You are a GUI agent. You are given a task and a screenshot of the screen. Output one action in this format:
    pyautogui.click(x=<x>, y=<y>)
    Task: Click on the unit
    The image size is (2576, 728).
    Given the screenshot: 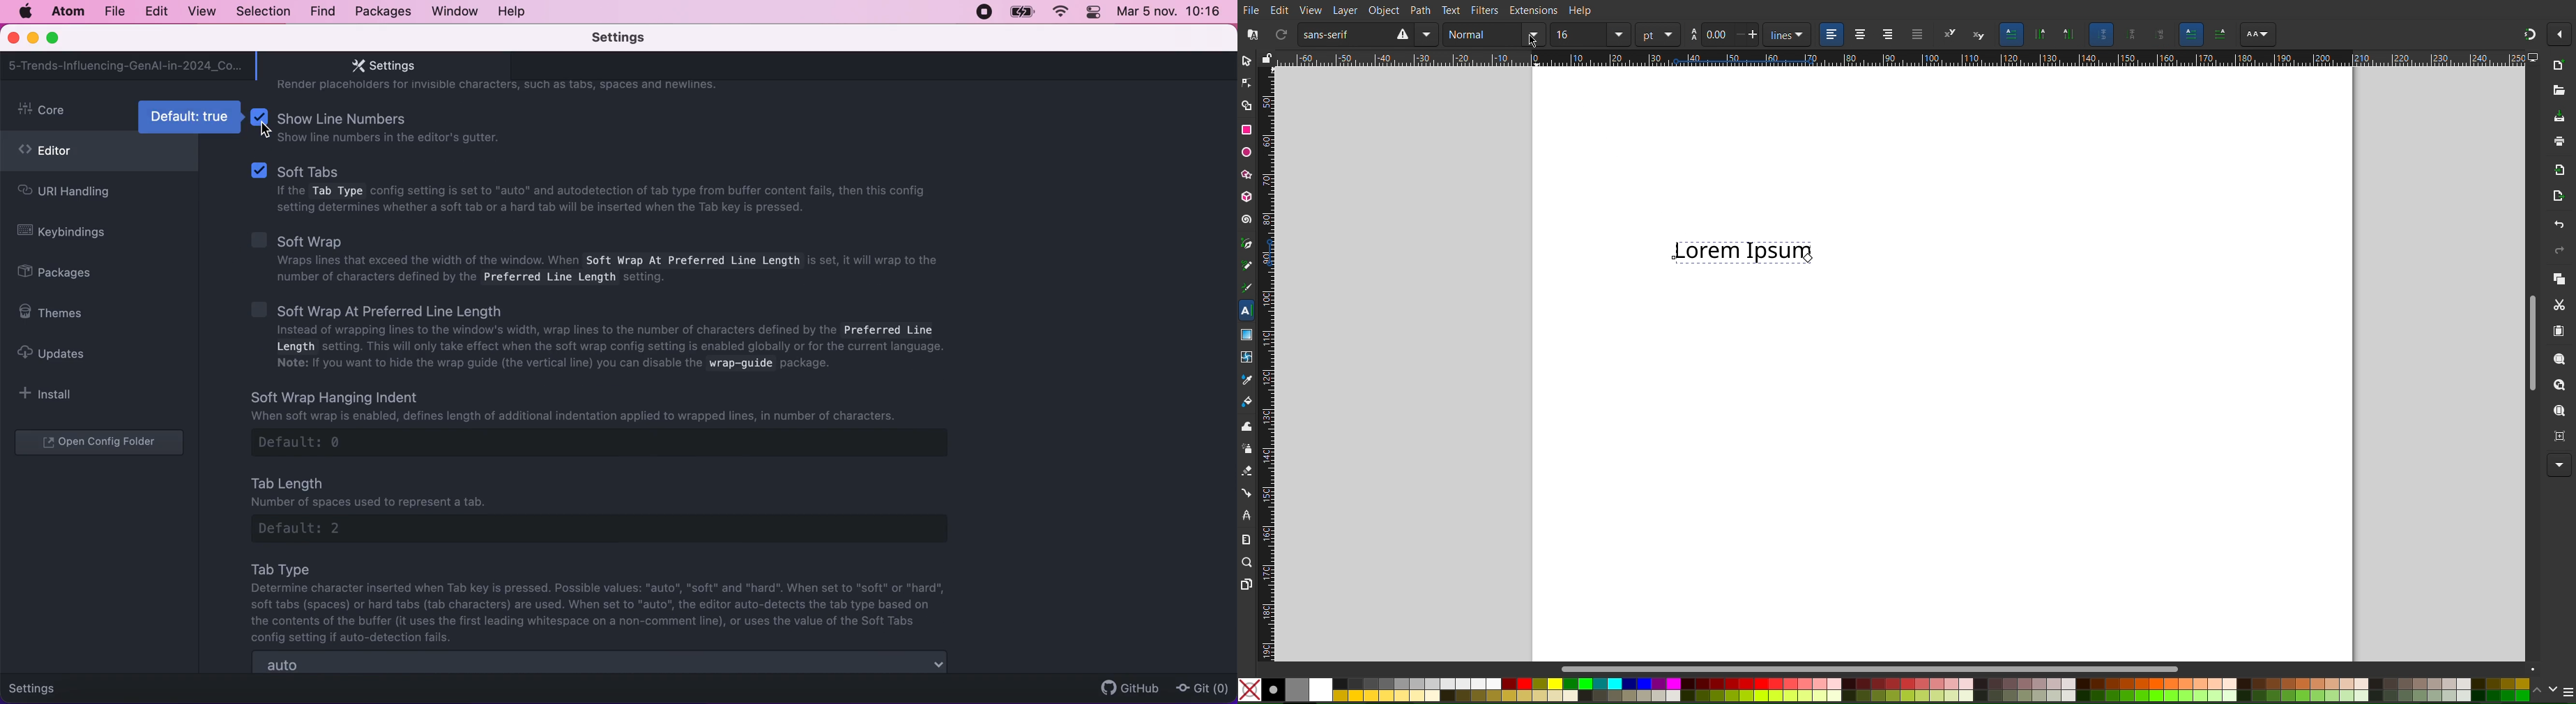 What is the action you would take?
    pyautogui.click(x=1786, y=35)
    